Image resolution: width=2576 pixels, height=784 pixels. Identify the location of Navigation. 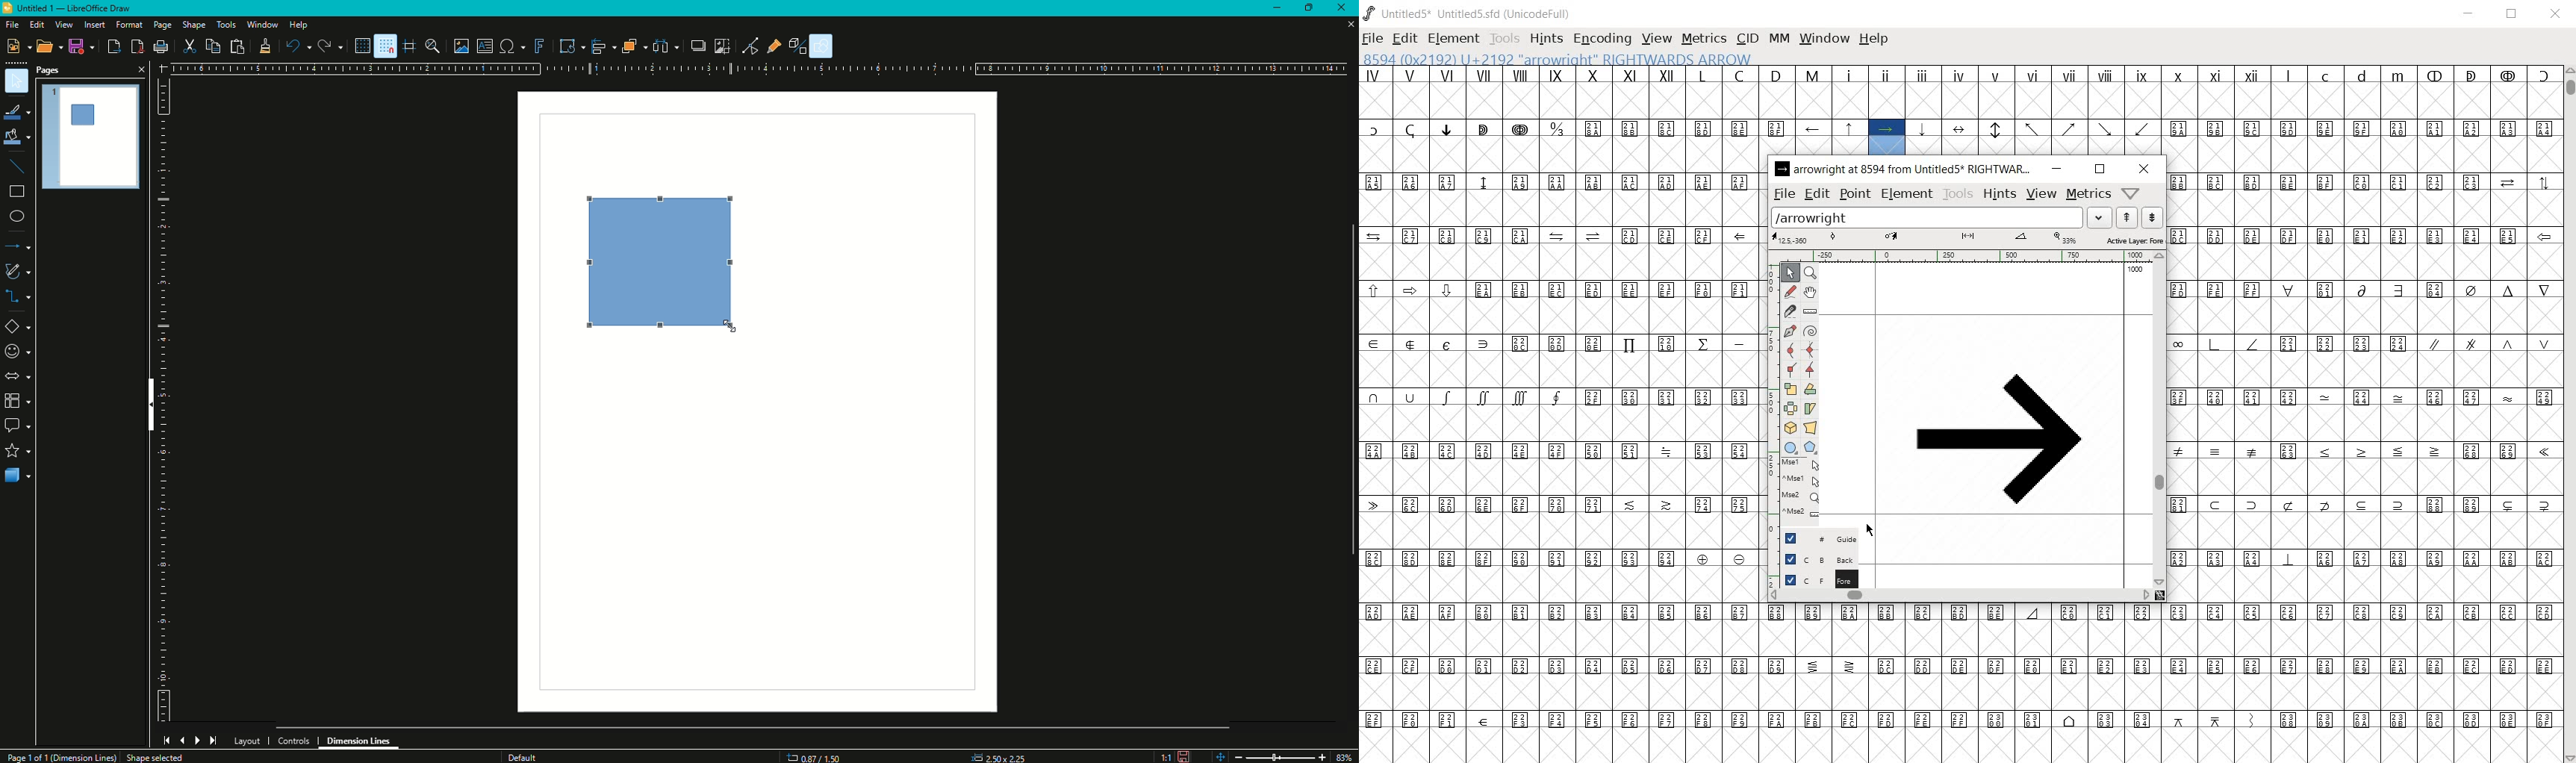
(190, 740).